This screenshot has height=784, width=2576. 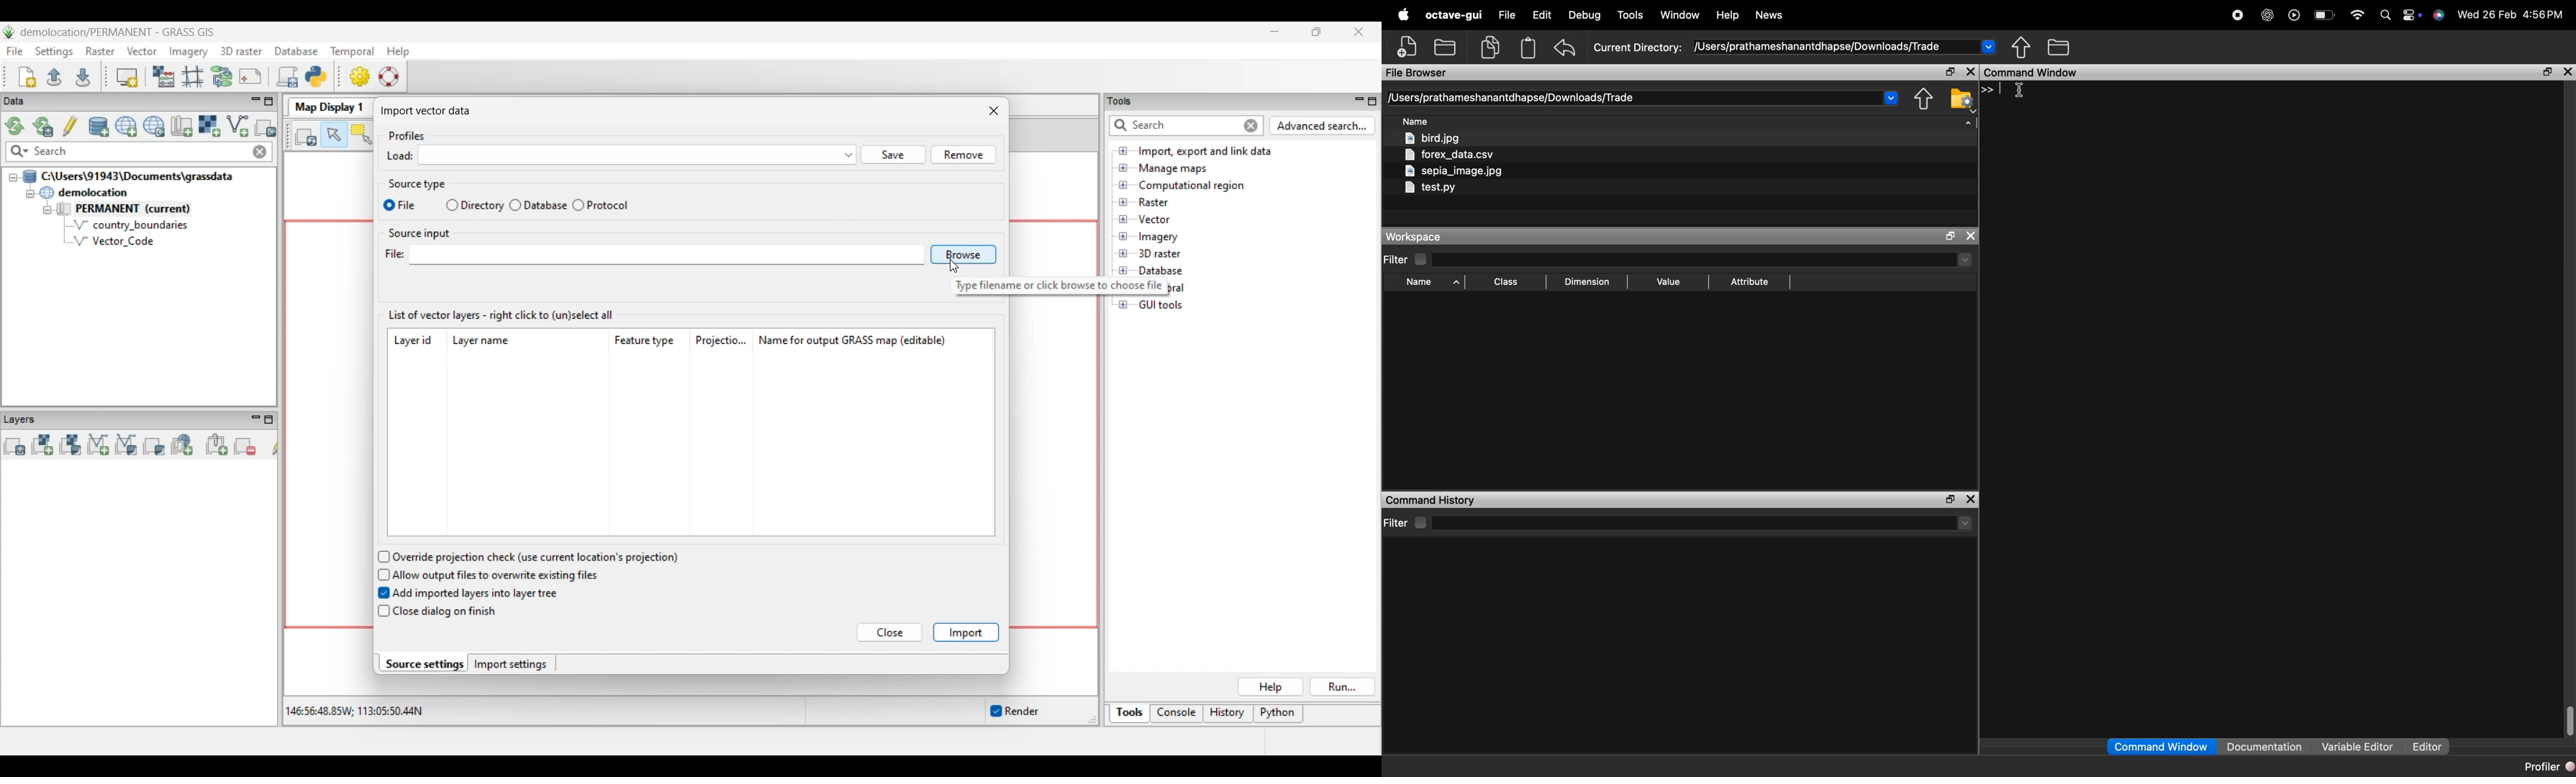 What do you see at coordinates (2240, 14) in the screenshot?
I see `stop recording` at bounding box center [2240, 14].